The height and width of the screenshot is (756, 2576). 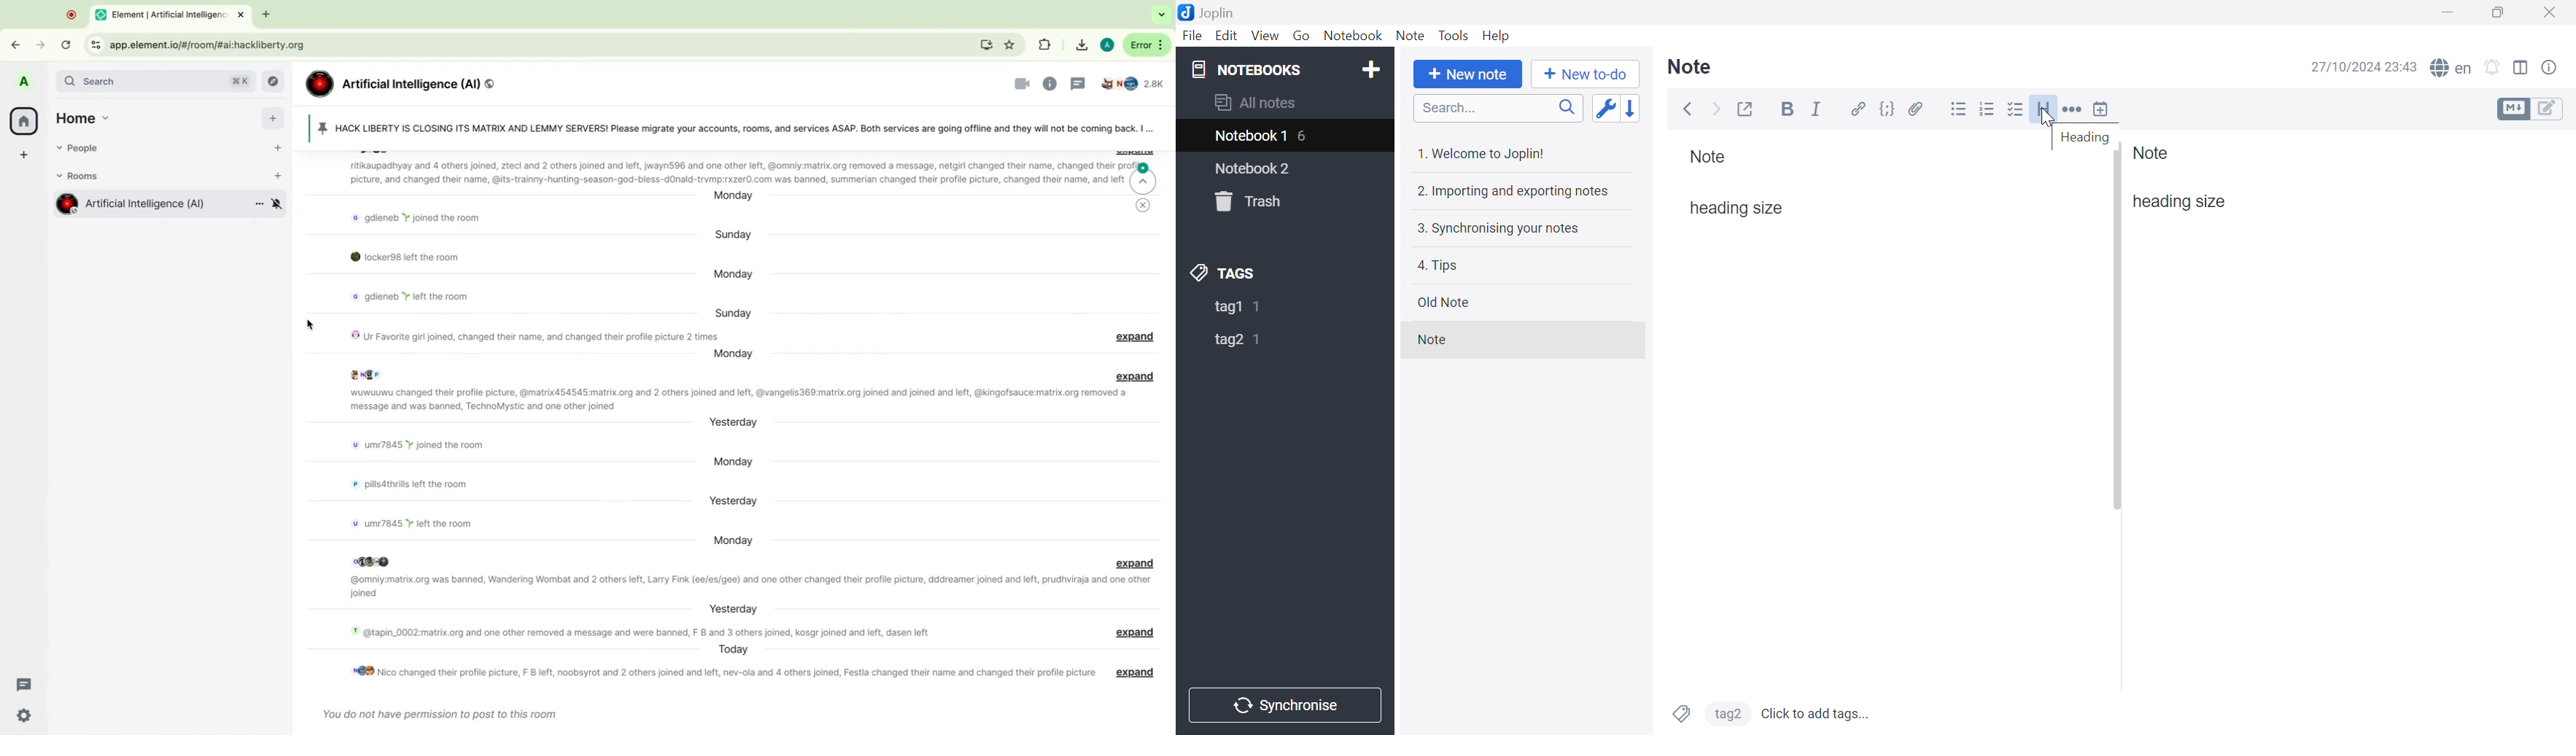 I want to click on Bold, so click(x=1790, y=109).